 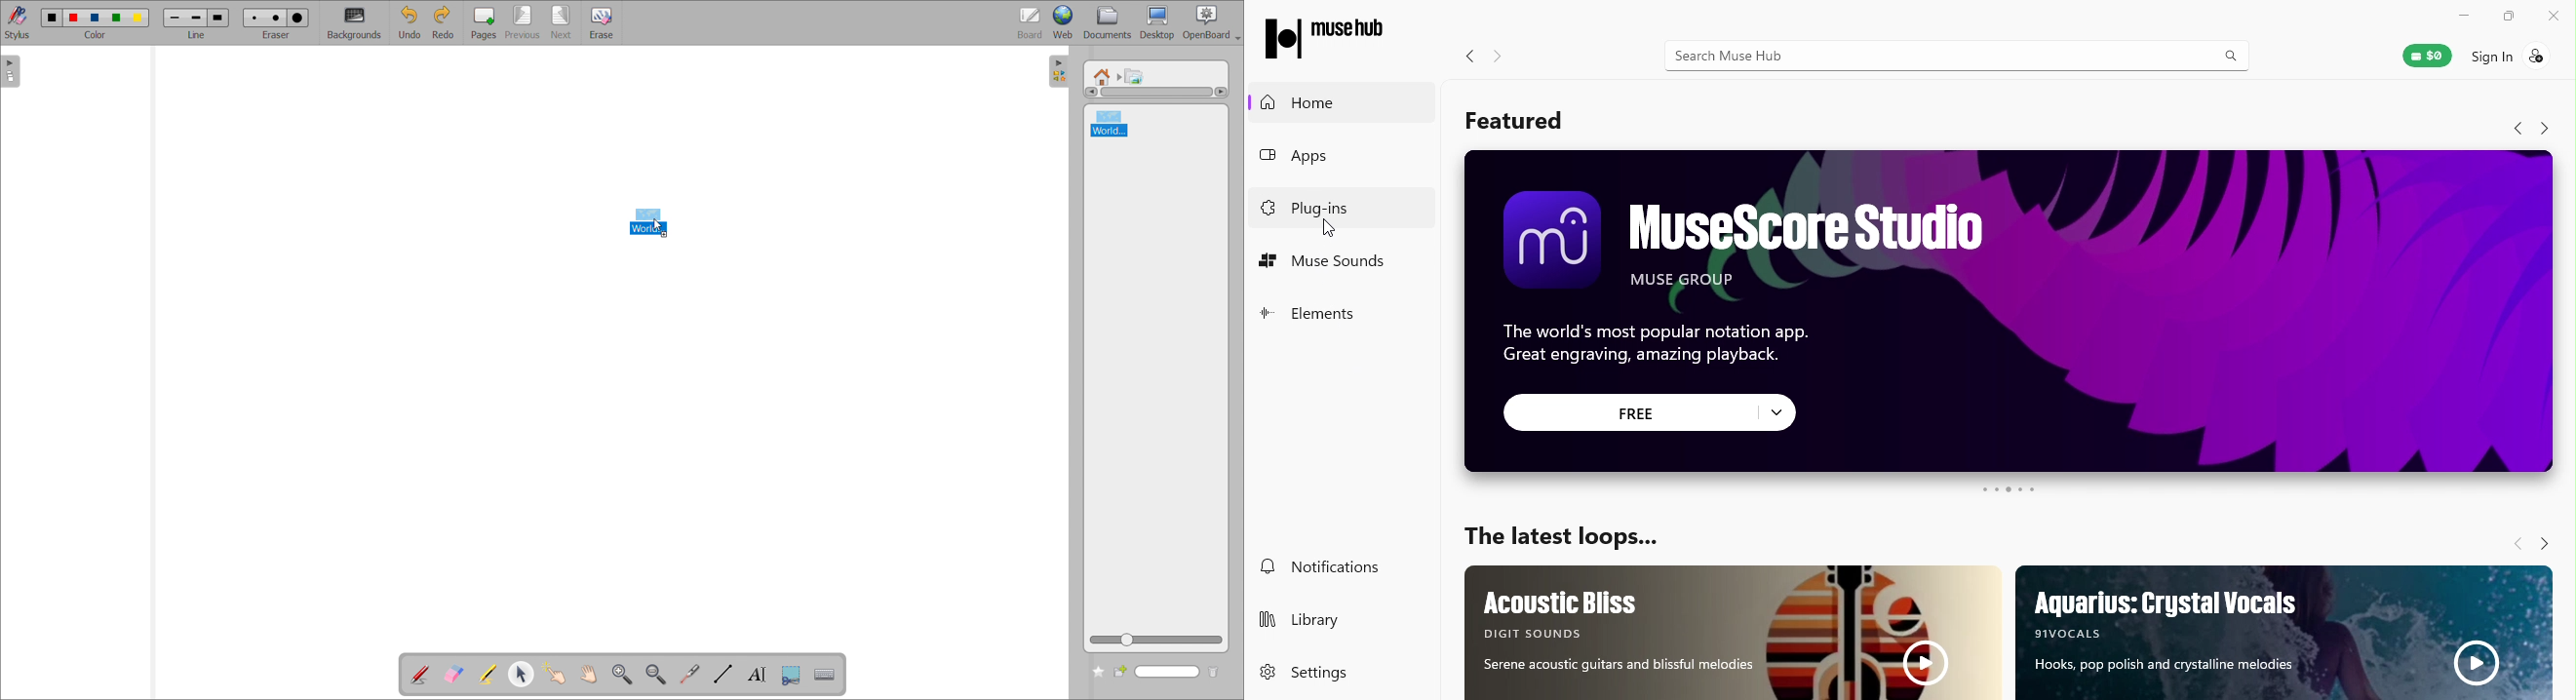 I want to click on Navigate back, so click(x=2517, y=544).